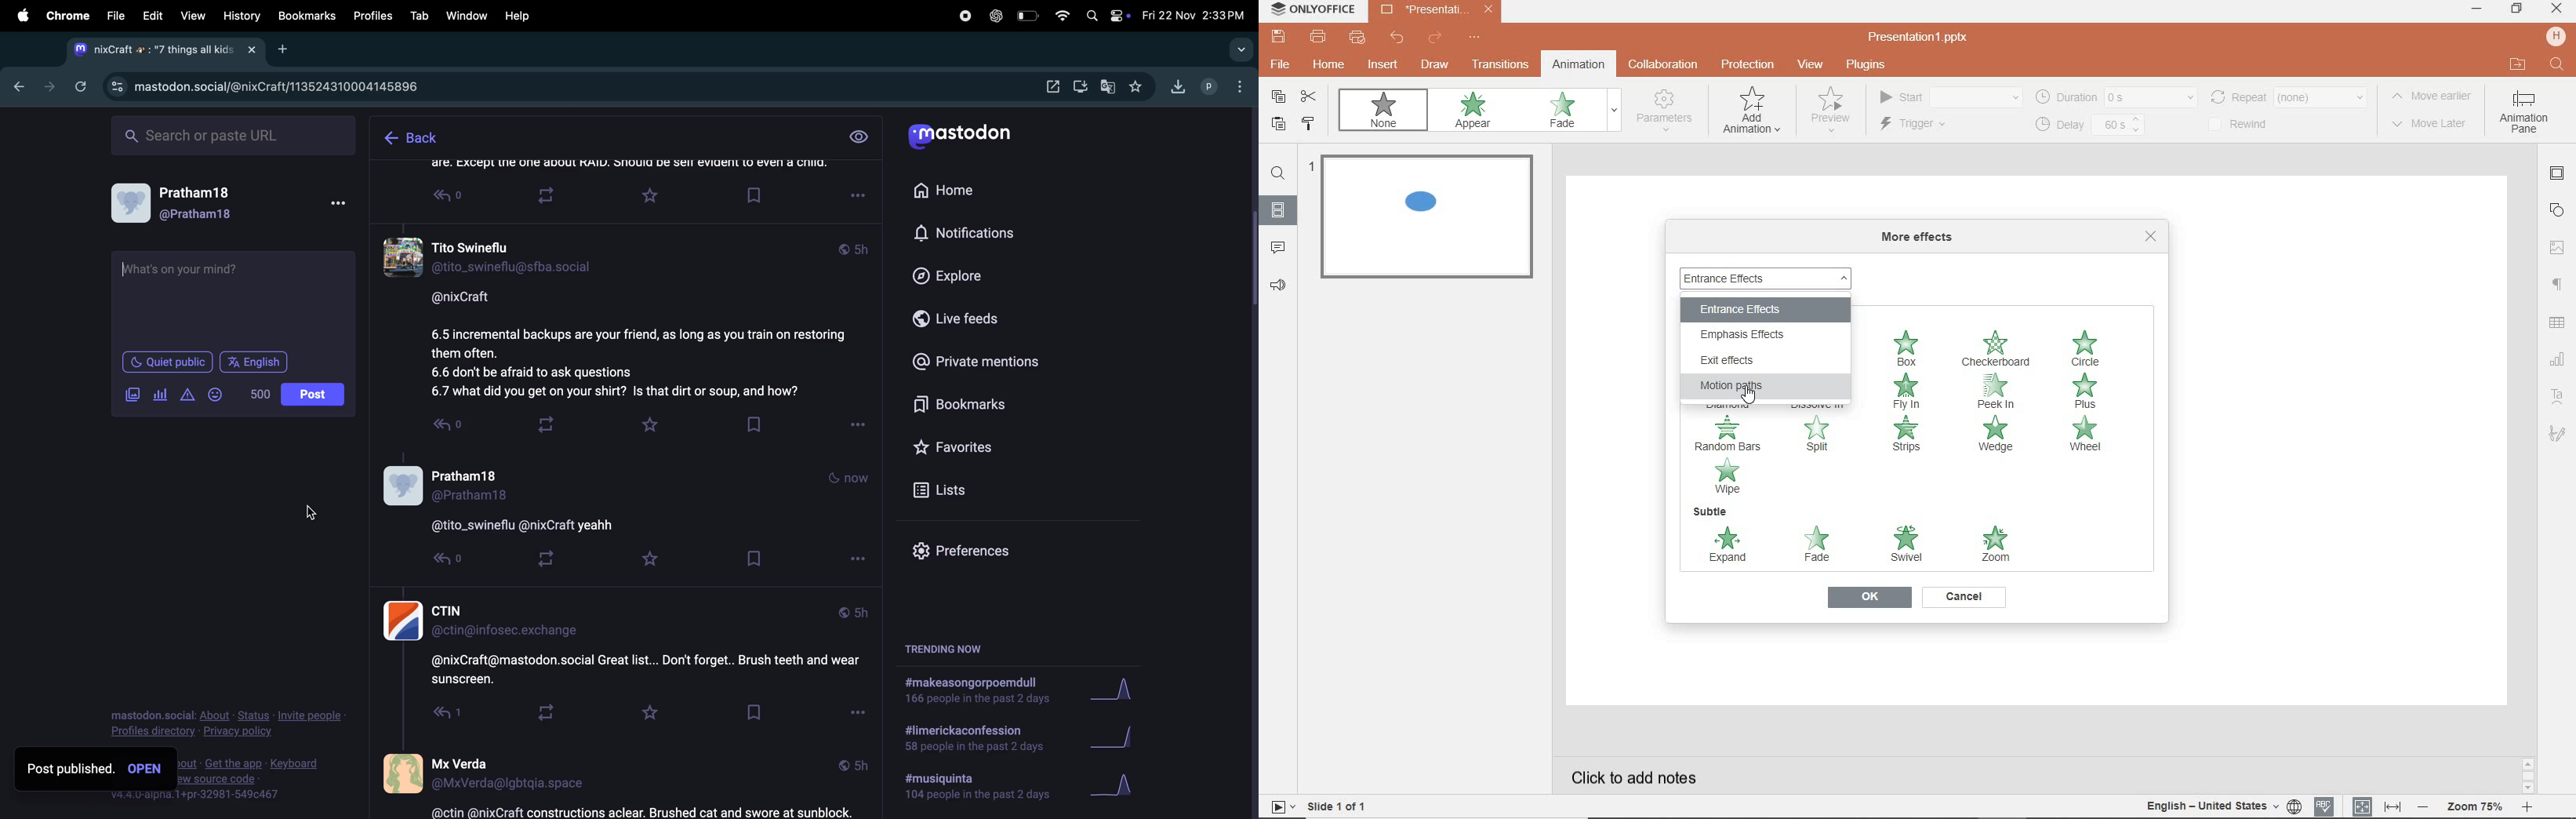 The height and width of the screenshot is (840, 2576). I want to click on help, so click(520, 16).